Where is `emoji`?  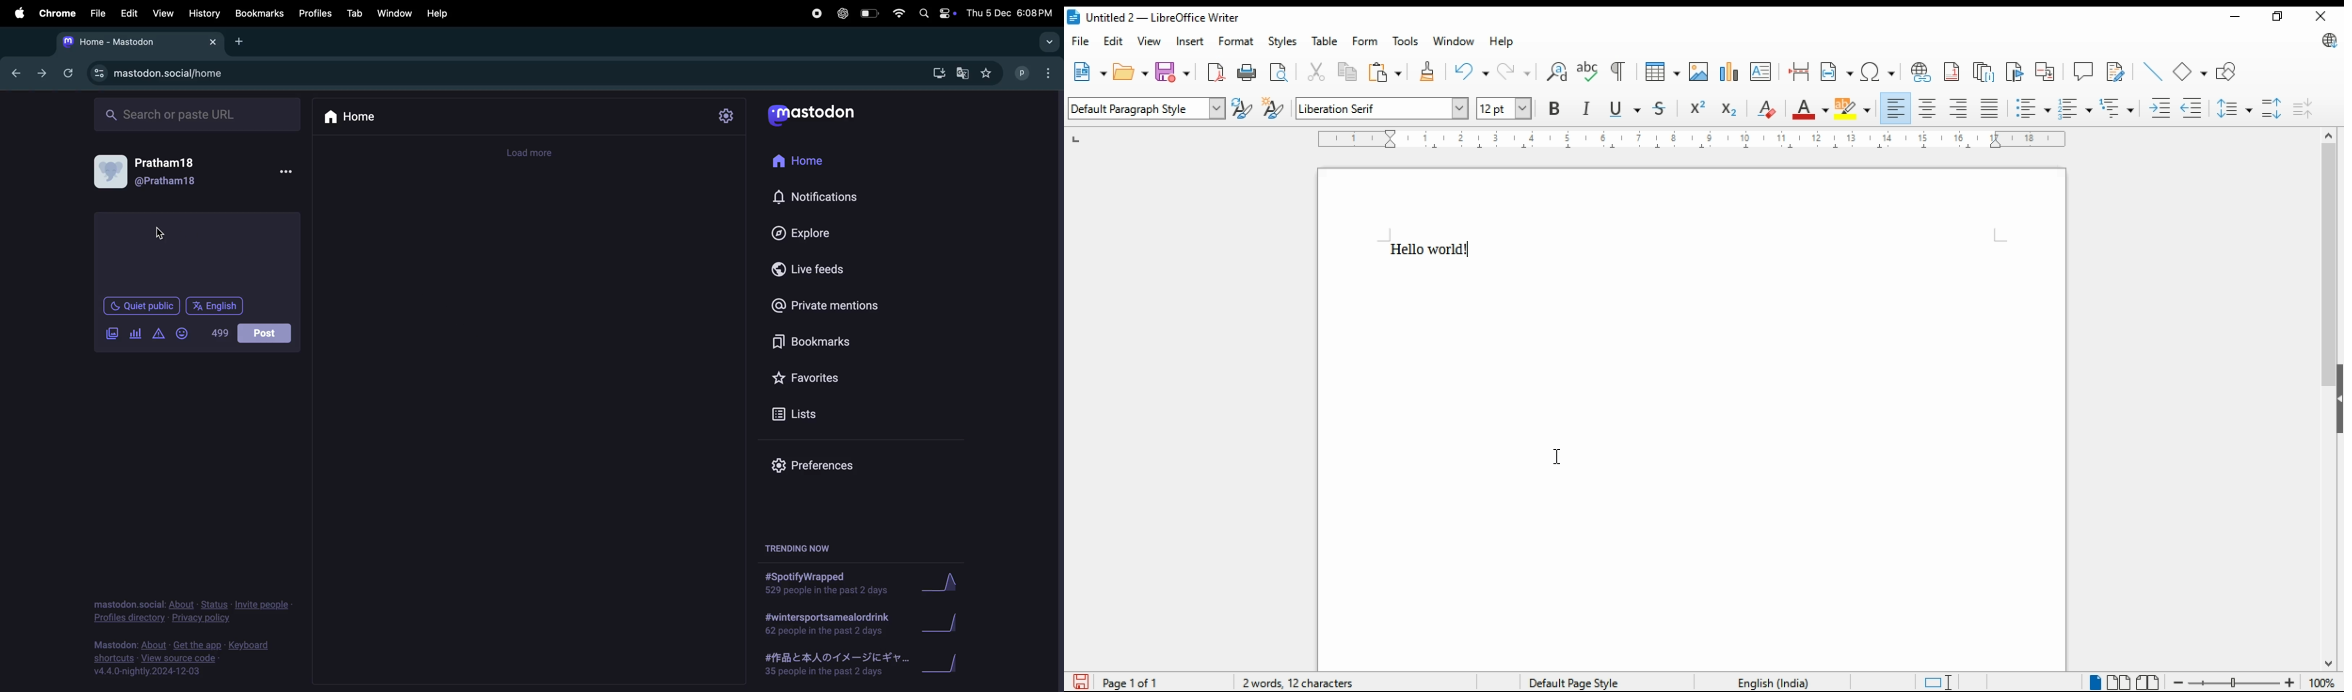 emoji is located at coordinates (183, 333).